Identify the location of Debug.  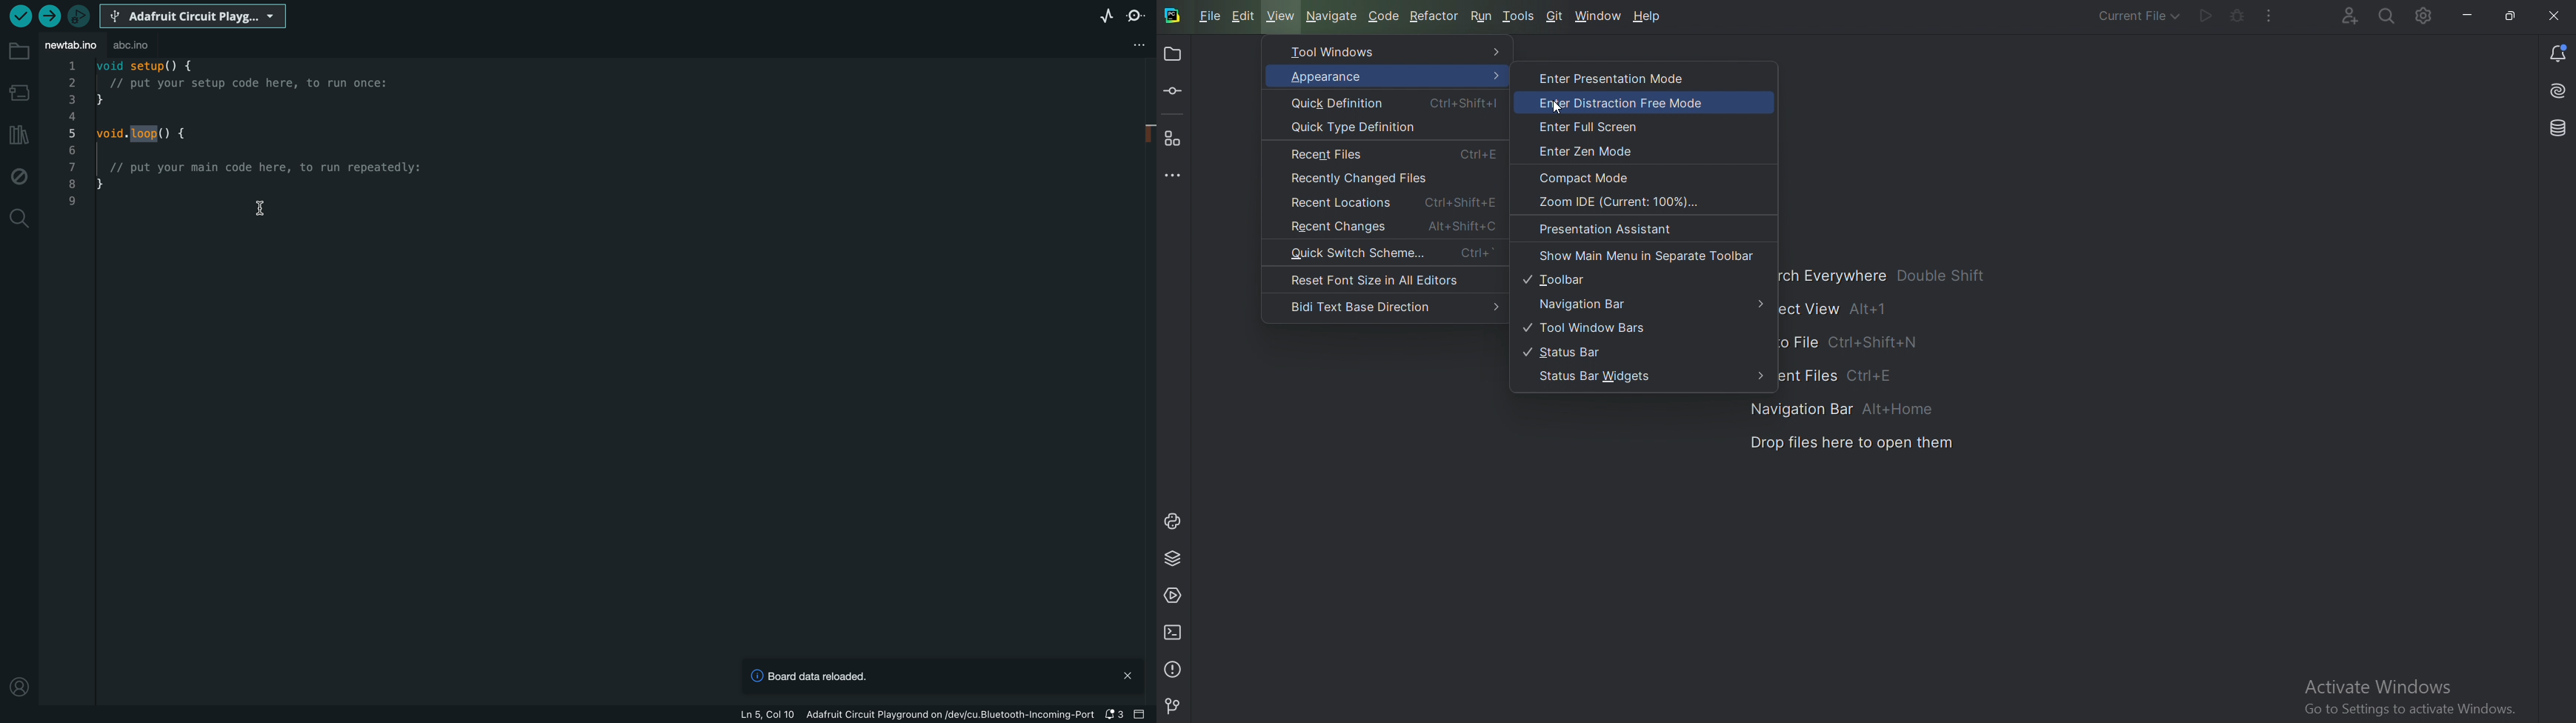
(2237, 15).